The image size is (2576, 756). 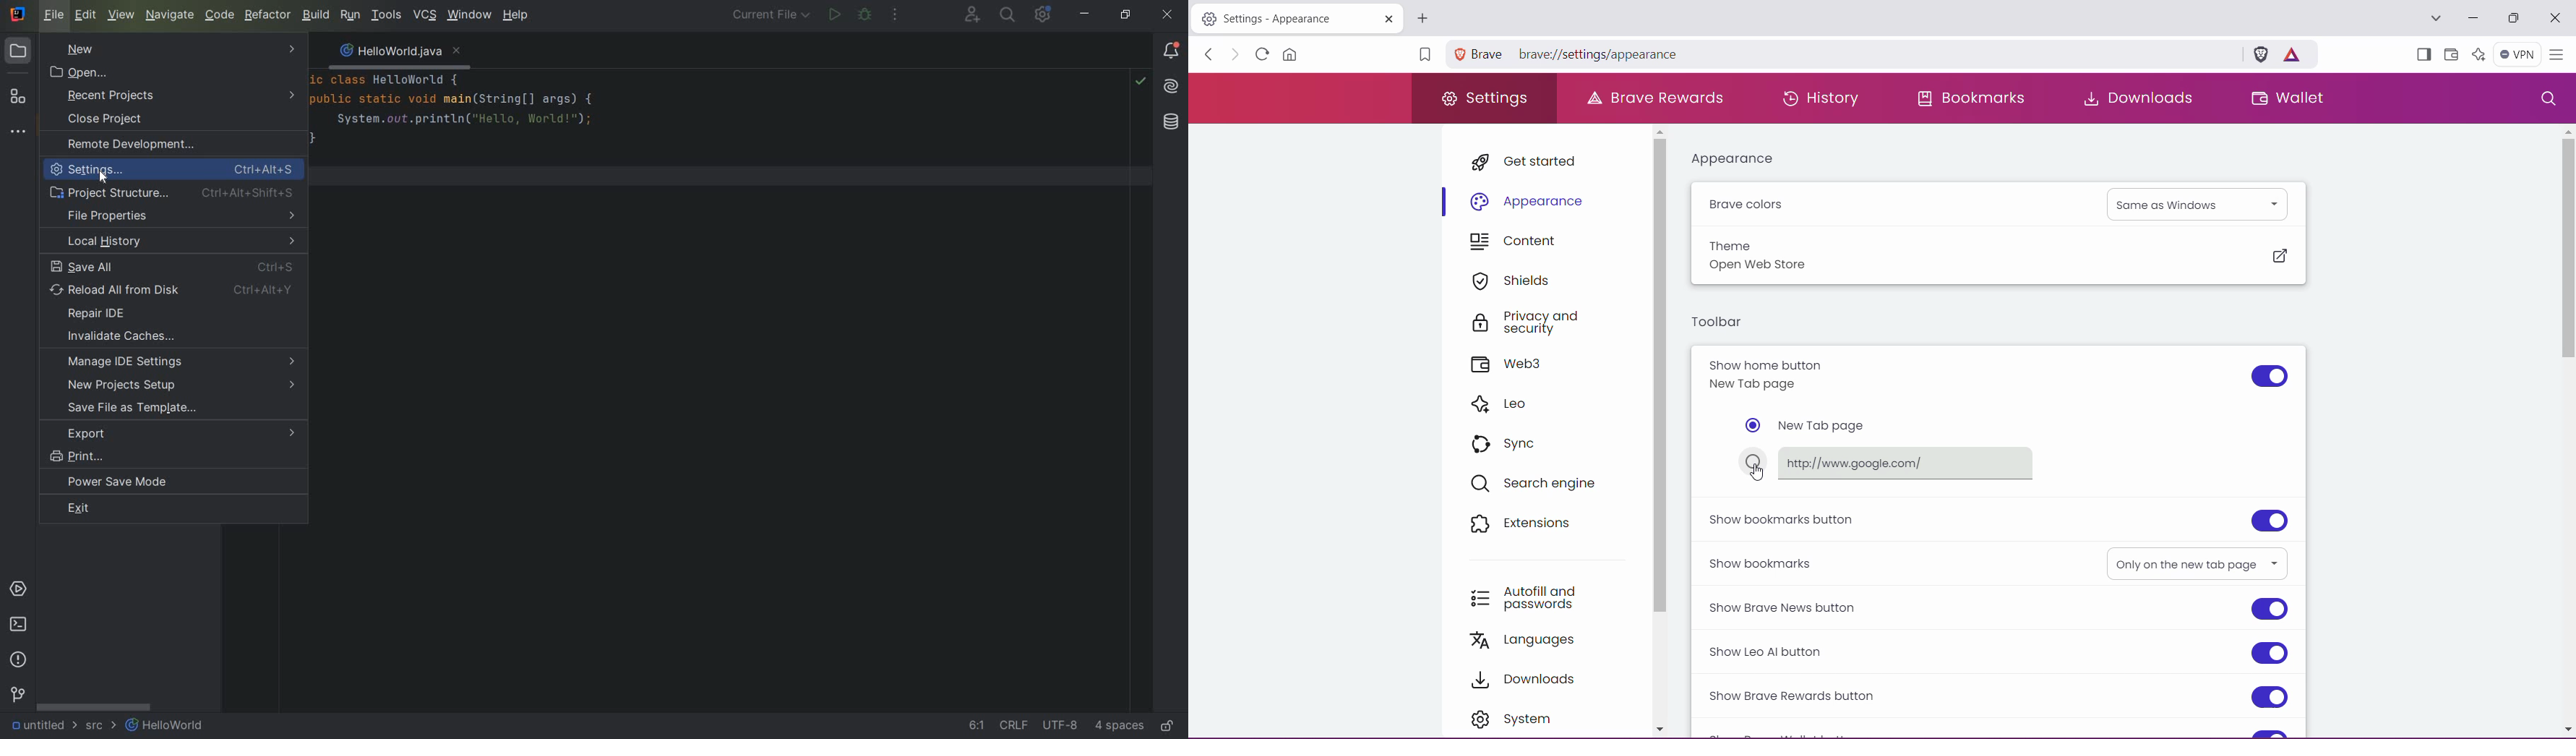 What do you see at coordinates (1292, 54) in the screenshot?
I see `Open the Homepage` at bounding box center [1292, 54].